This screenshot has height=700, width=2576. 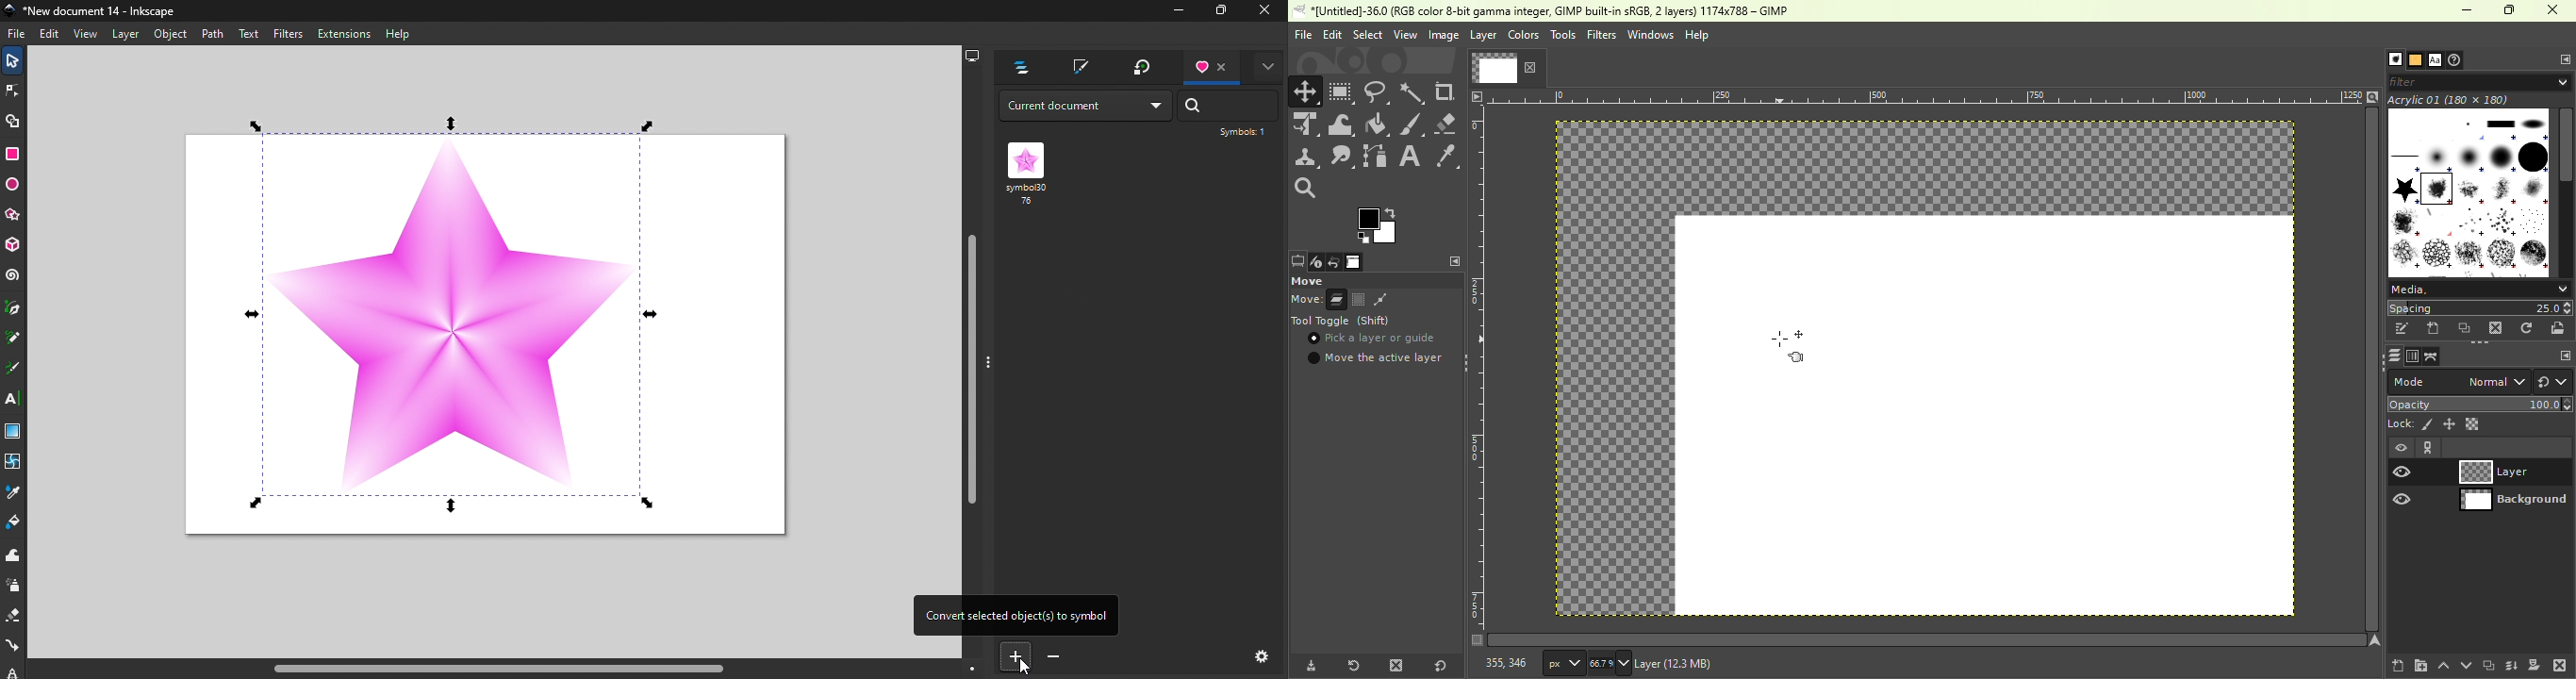 What do you see at coordinates (86, 36) in the screenshot?
I see `View` at bounding box center [86, 36].